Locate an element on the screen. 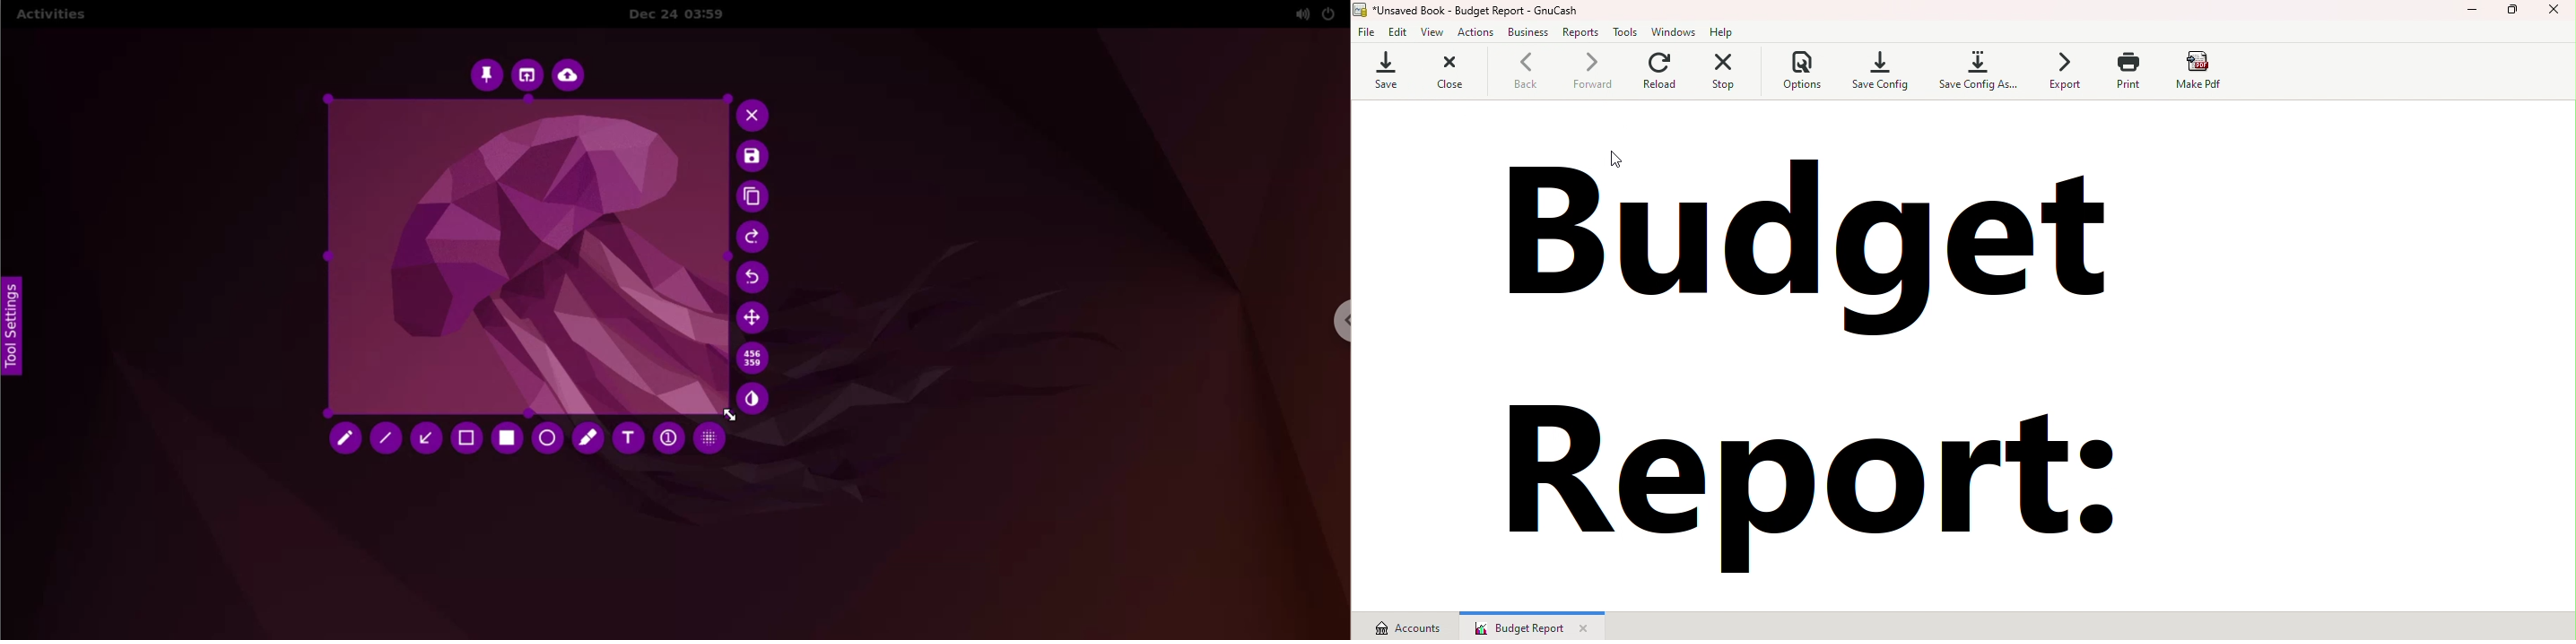 This screenshot has height=644, width=2576. x and y coordinates value is located at coordinates (757, 360).